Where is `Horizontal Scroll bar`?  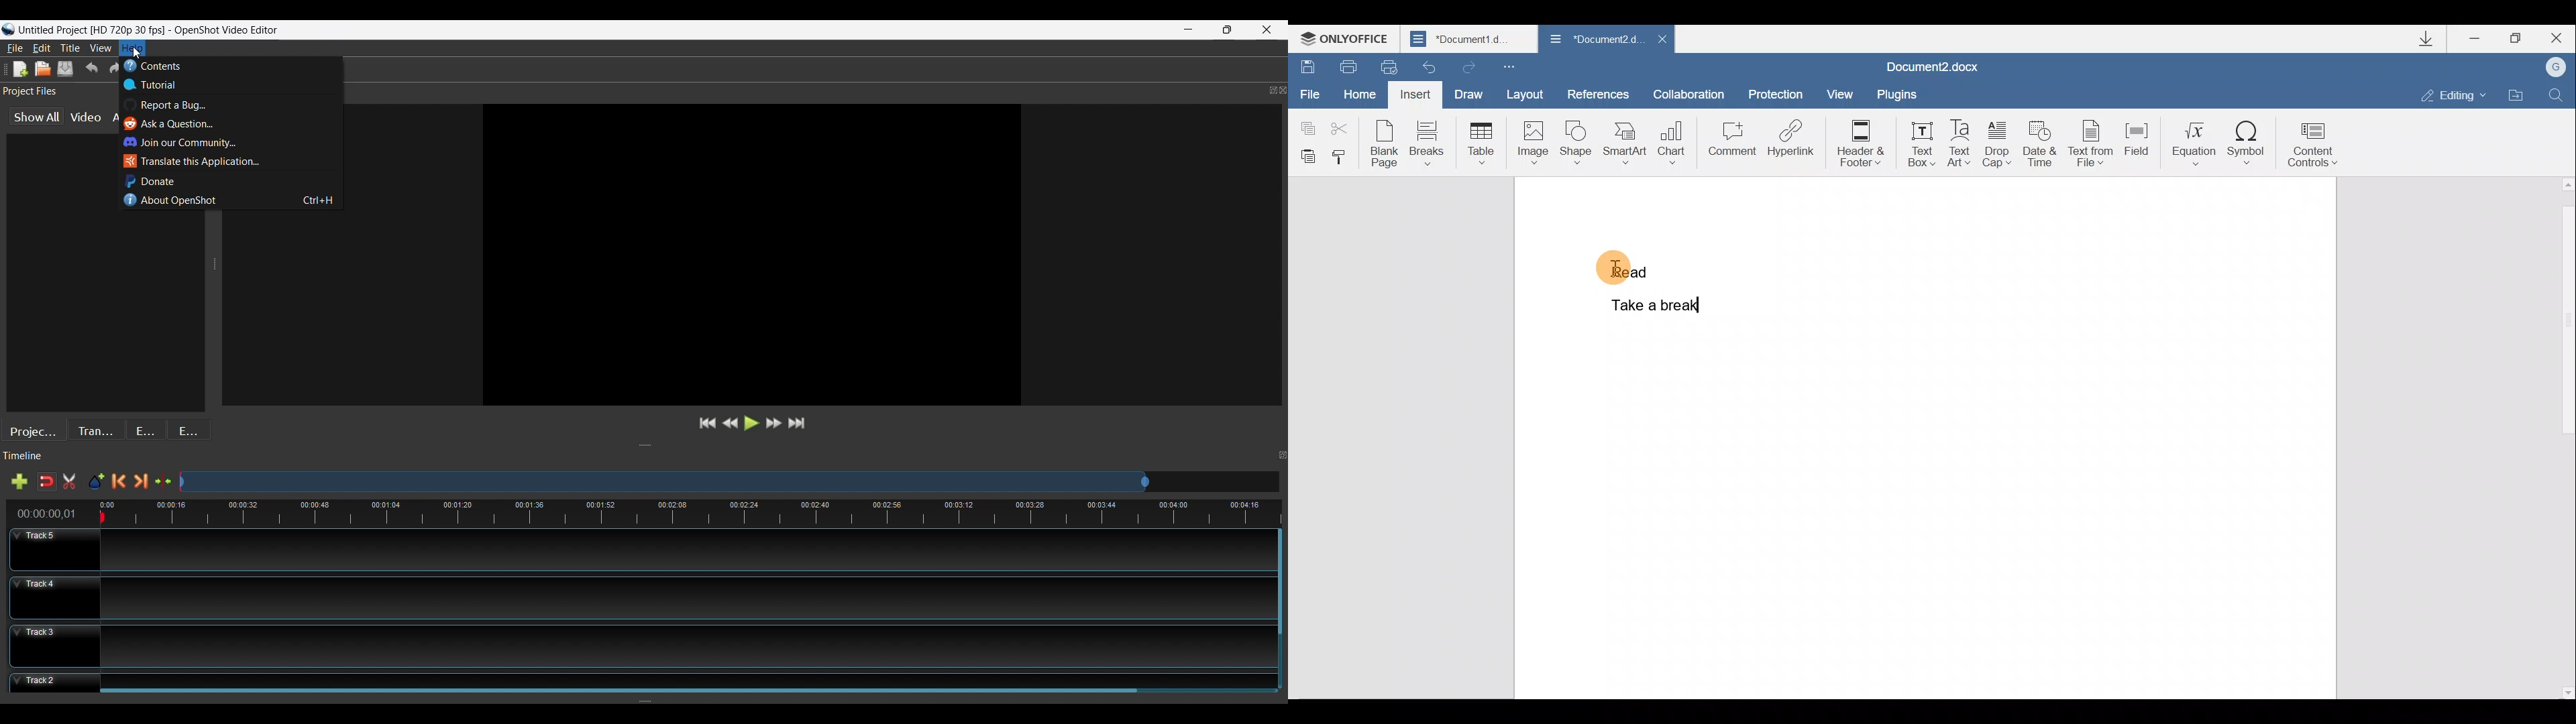 Horizontal Scroll bar is located at coordinates (619, 689).